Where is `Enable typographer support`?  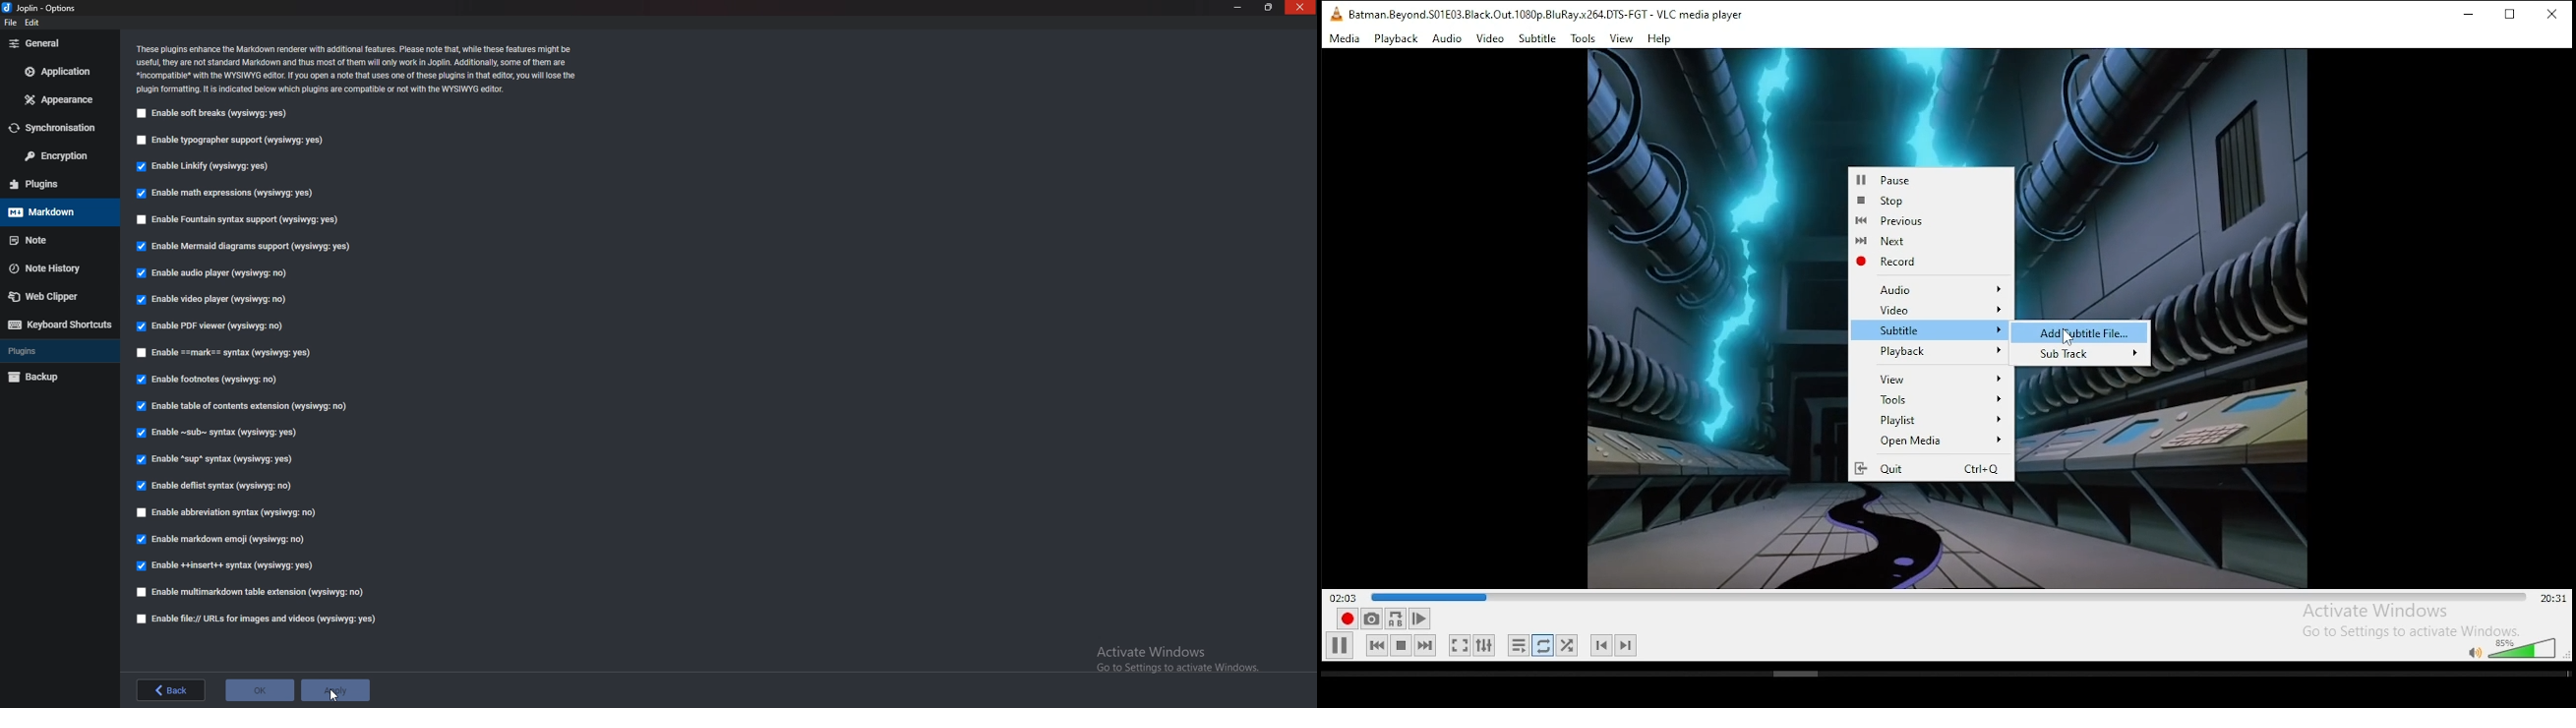 Enable typographer support is located at coordinates (239, 140).